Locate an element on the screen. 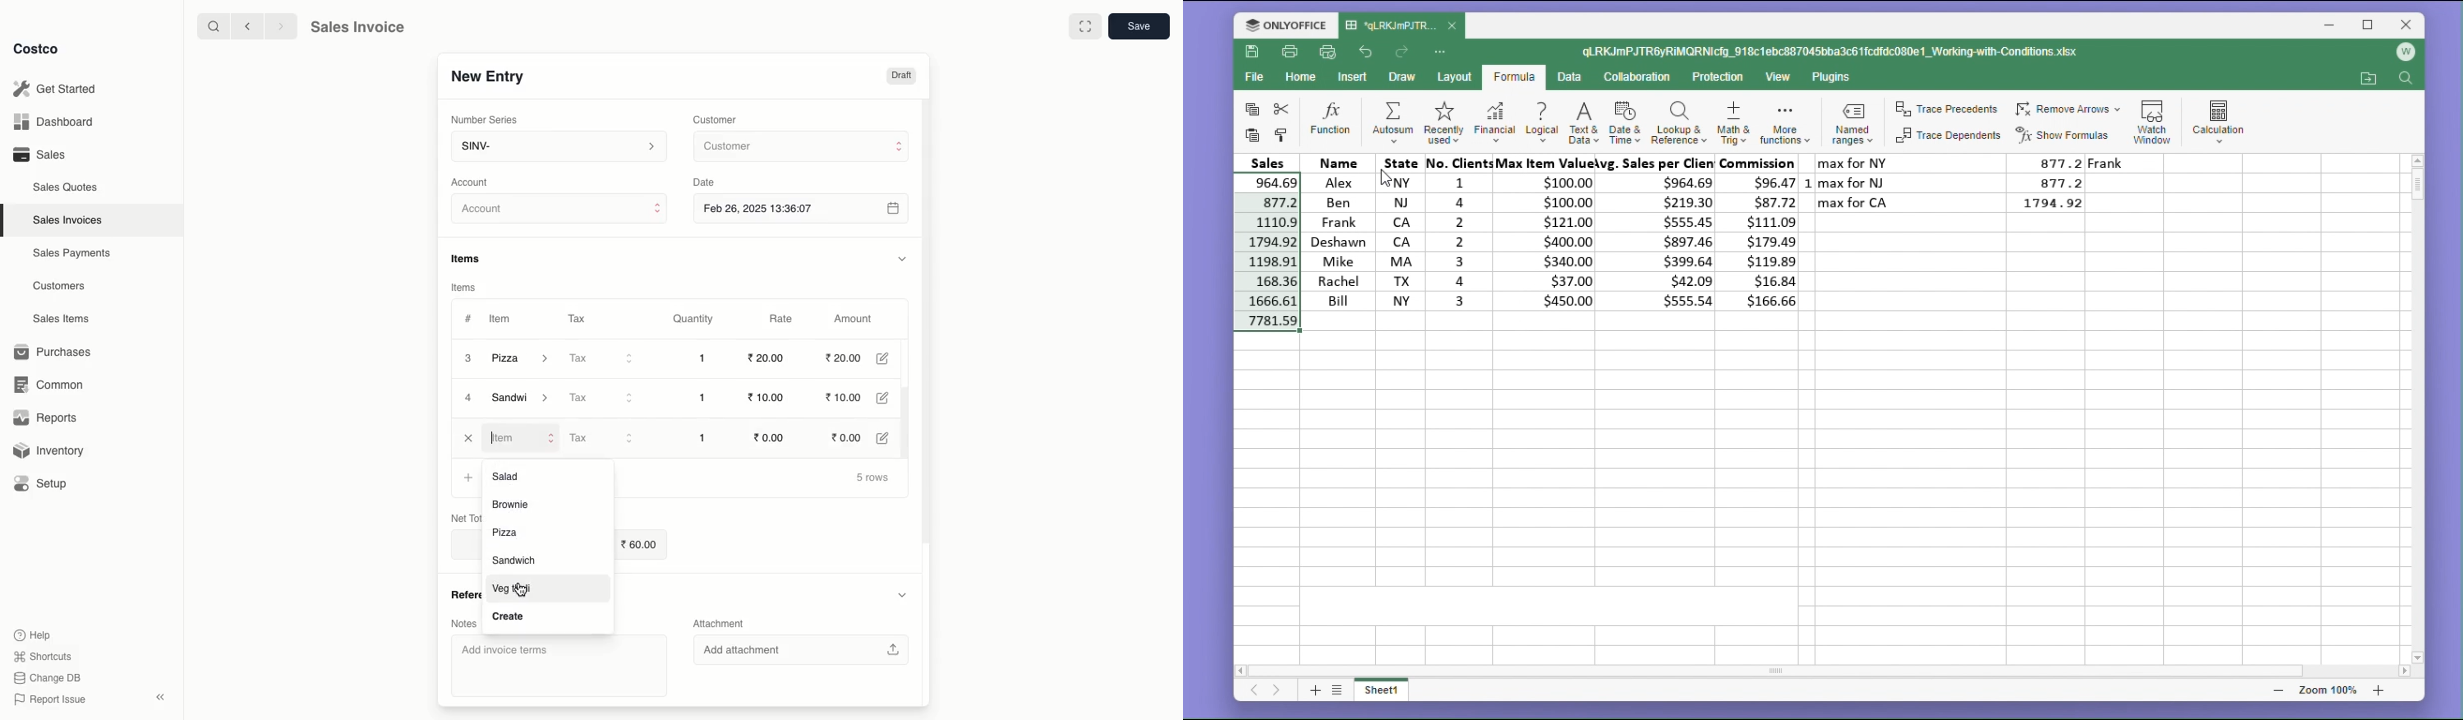  format painter is located at coordinates (1283, 134).